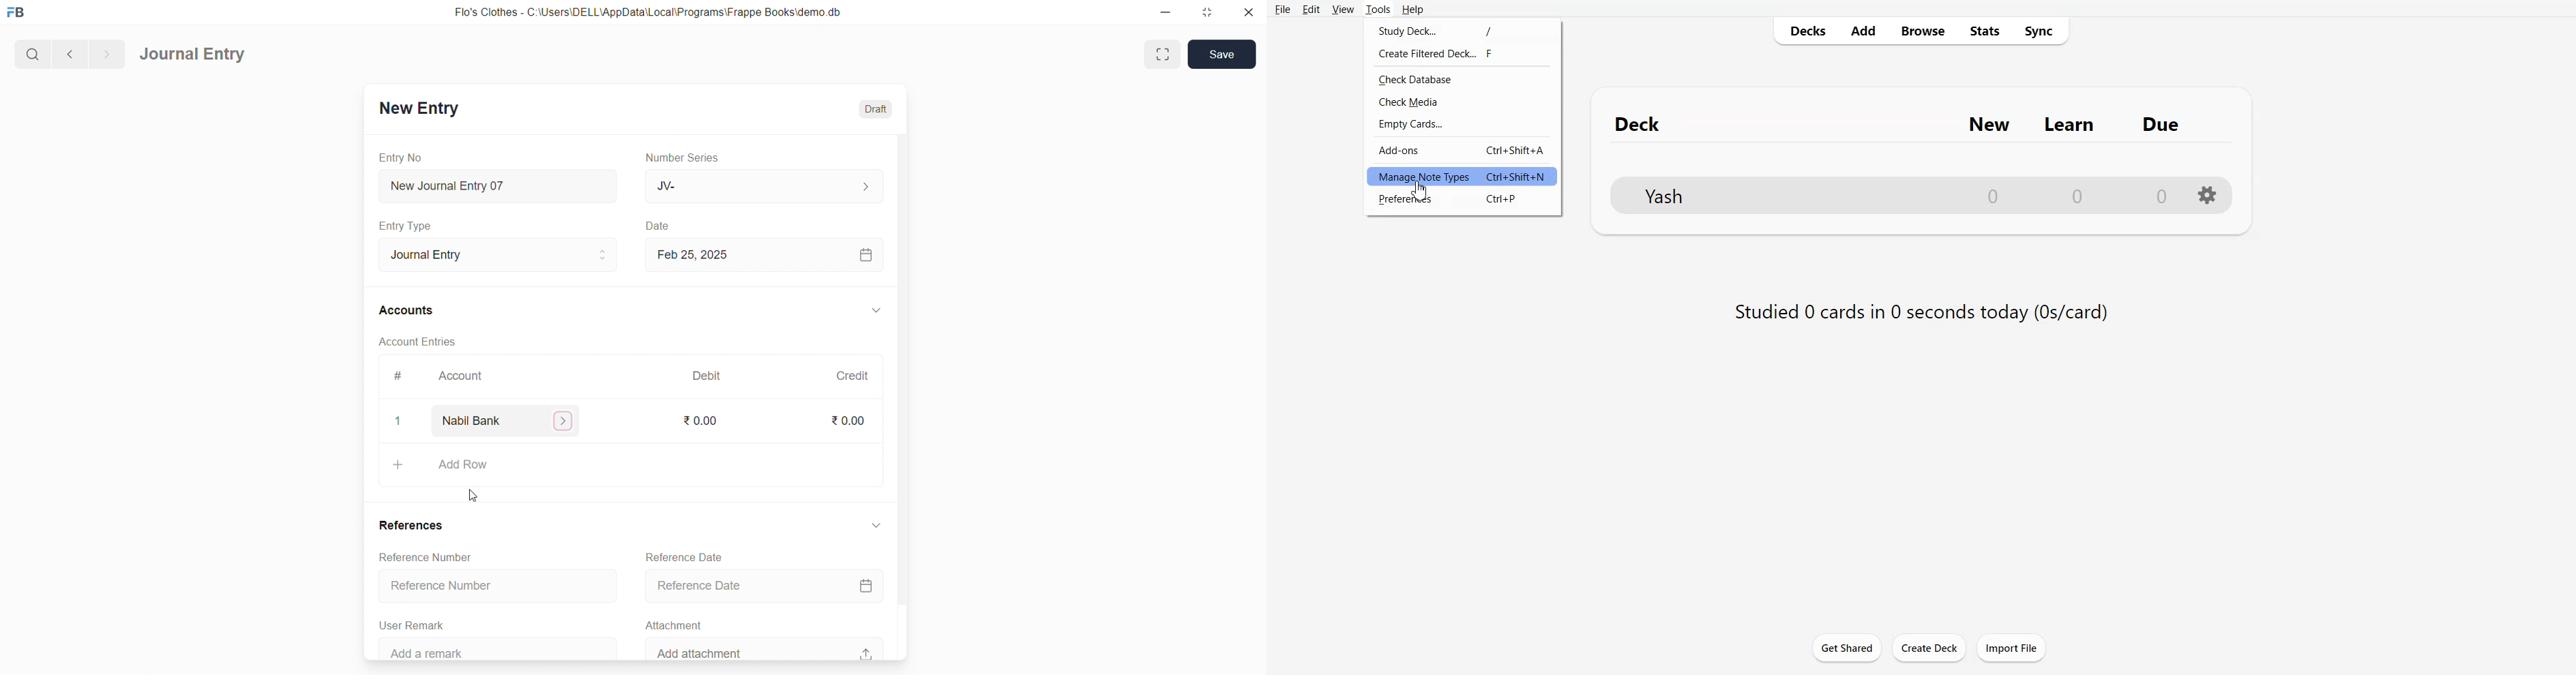 The image size is (2576, 700). Describe the element at coordinates (499, 183) in the screenshot. I see `New Journal Entry 07` at that location.